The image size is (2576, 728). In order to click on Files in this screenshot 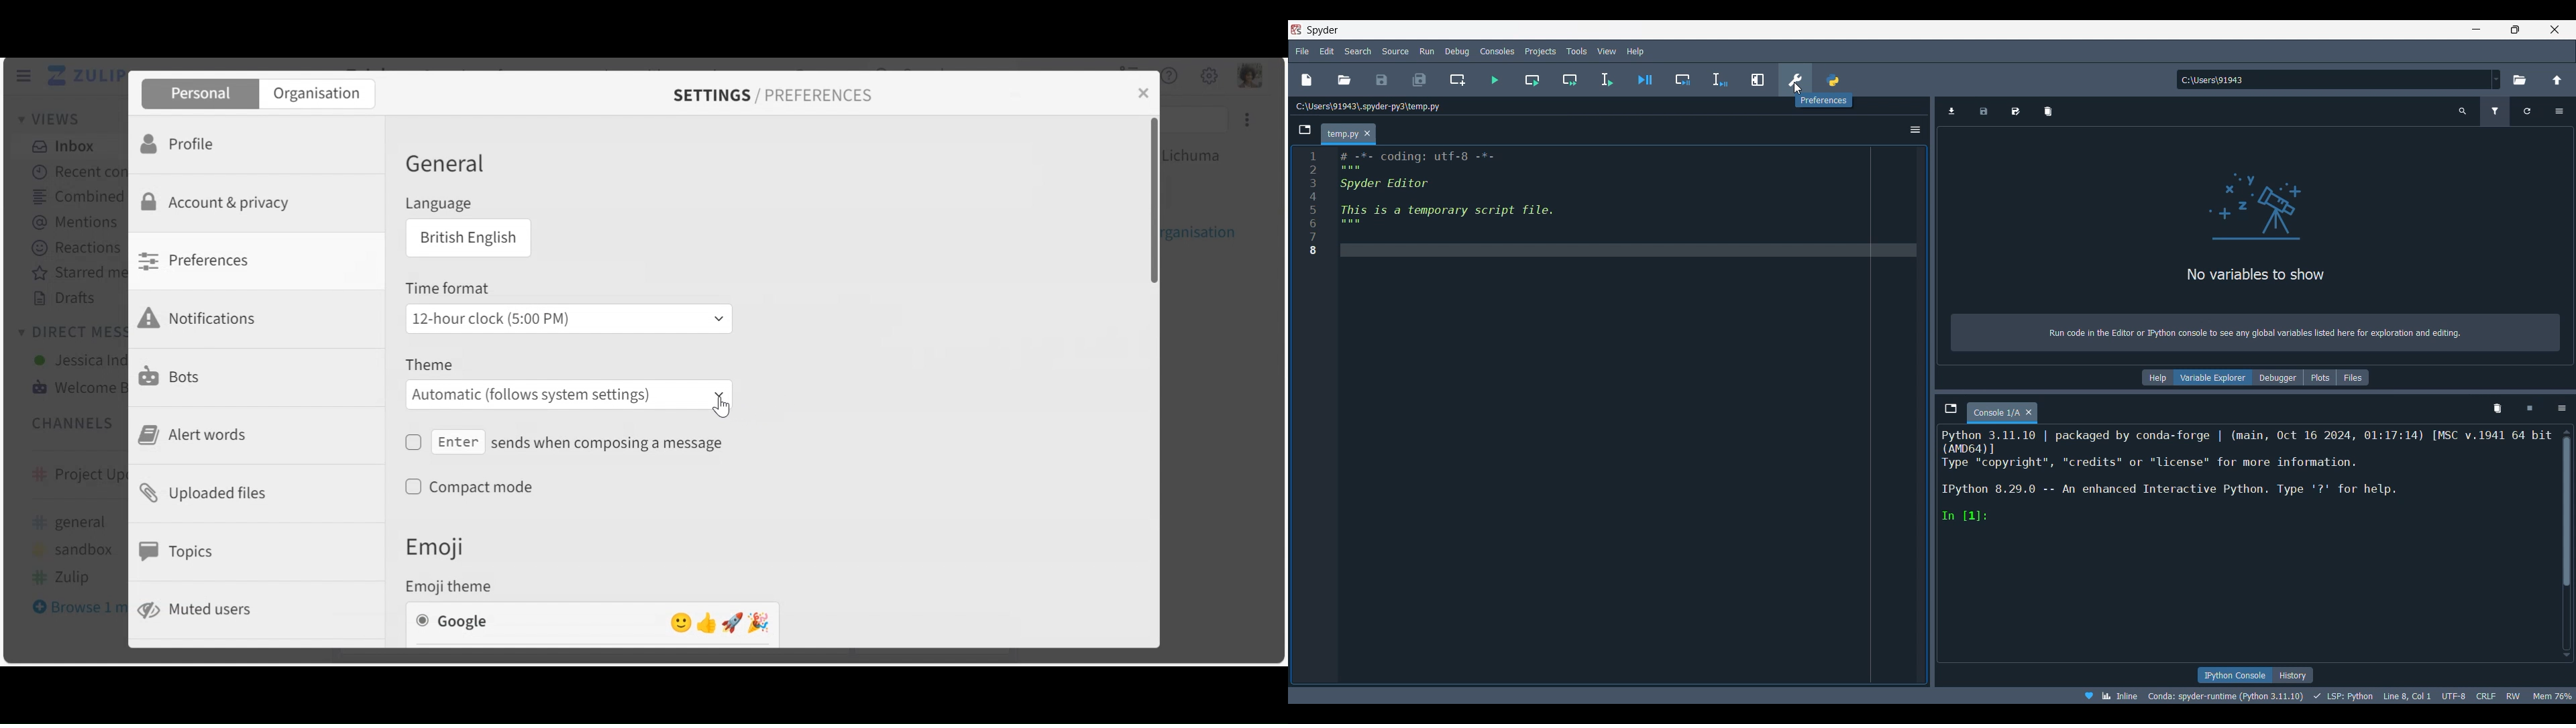, I will do `click(2353, 377)`.